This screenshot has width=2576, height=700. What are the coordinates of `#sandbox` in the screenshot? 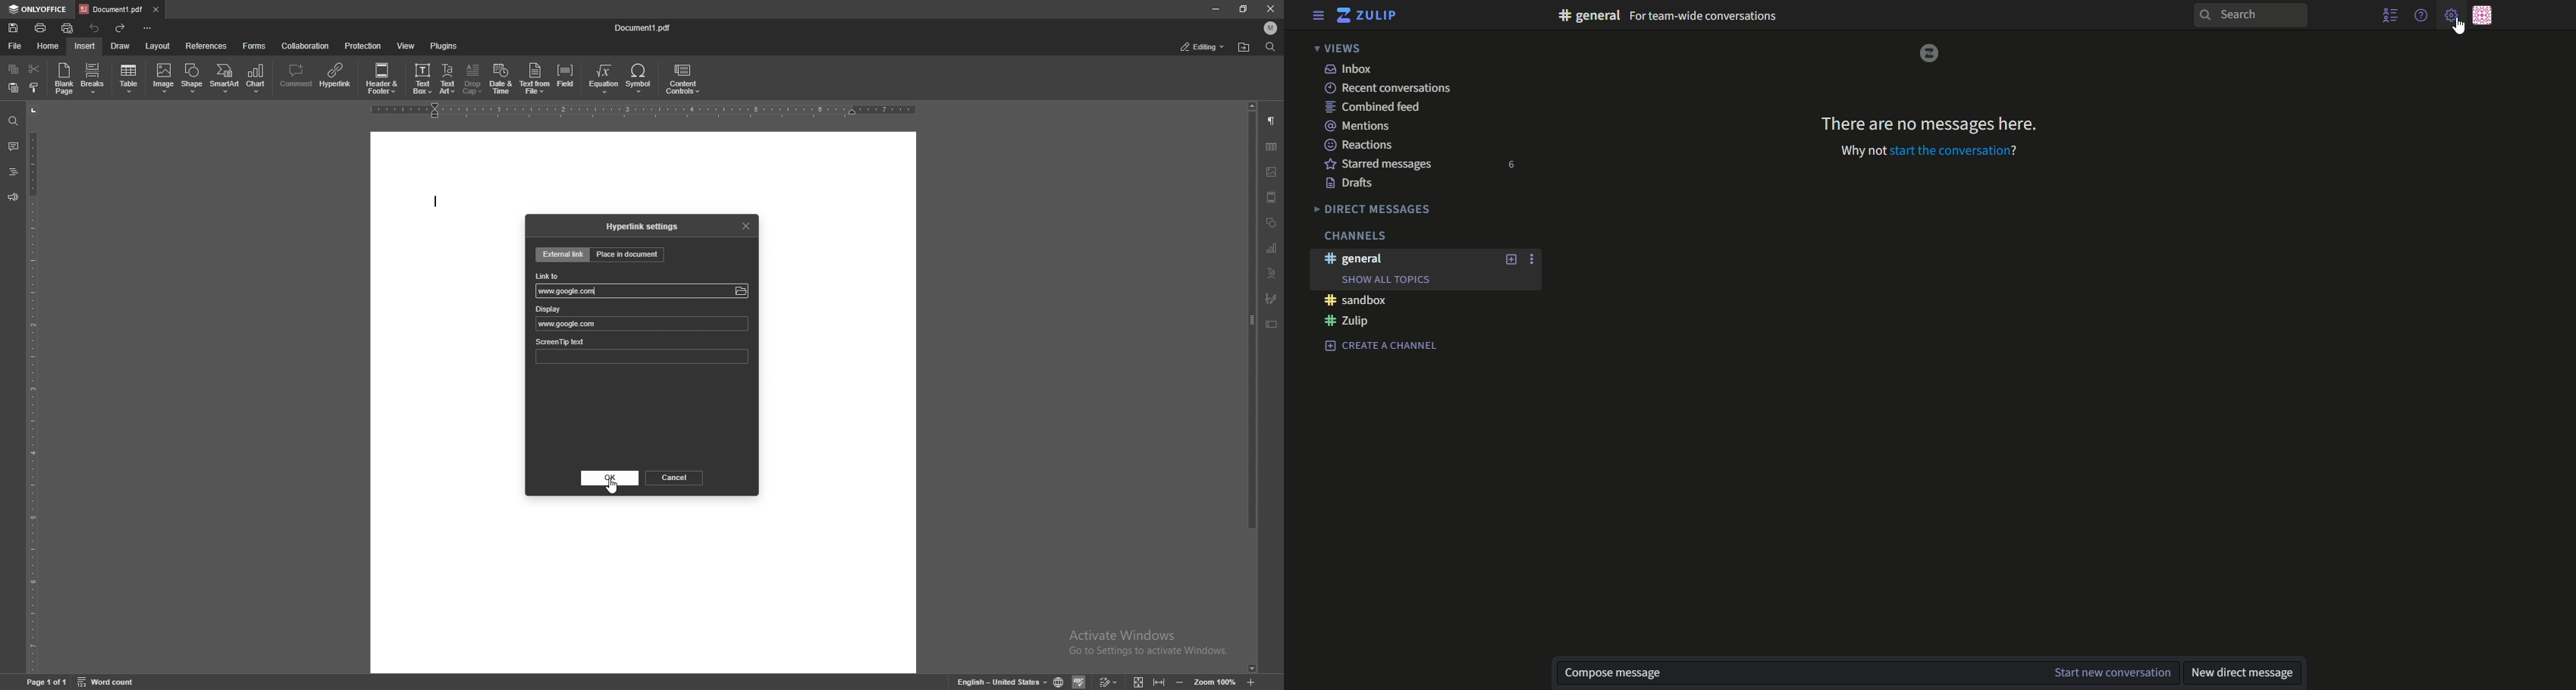 It's located at (1357, 300).